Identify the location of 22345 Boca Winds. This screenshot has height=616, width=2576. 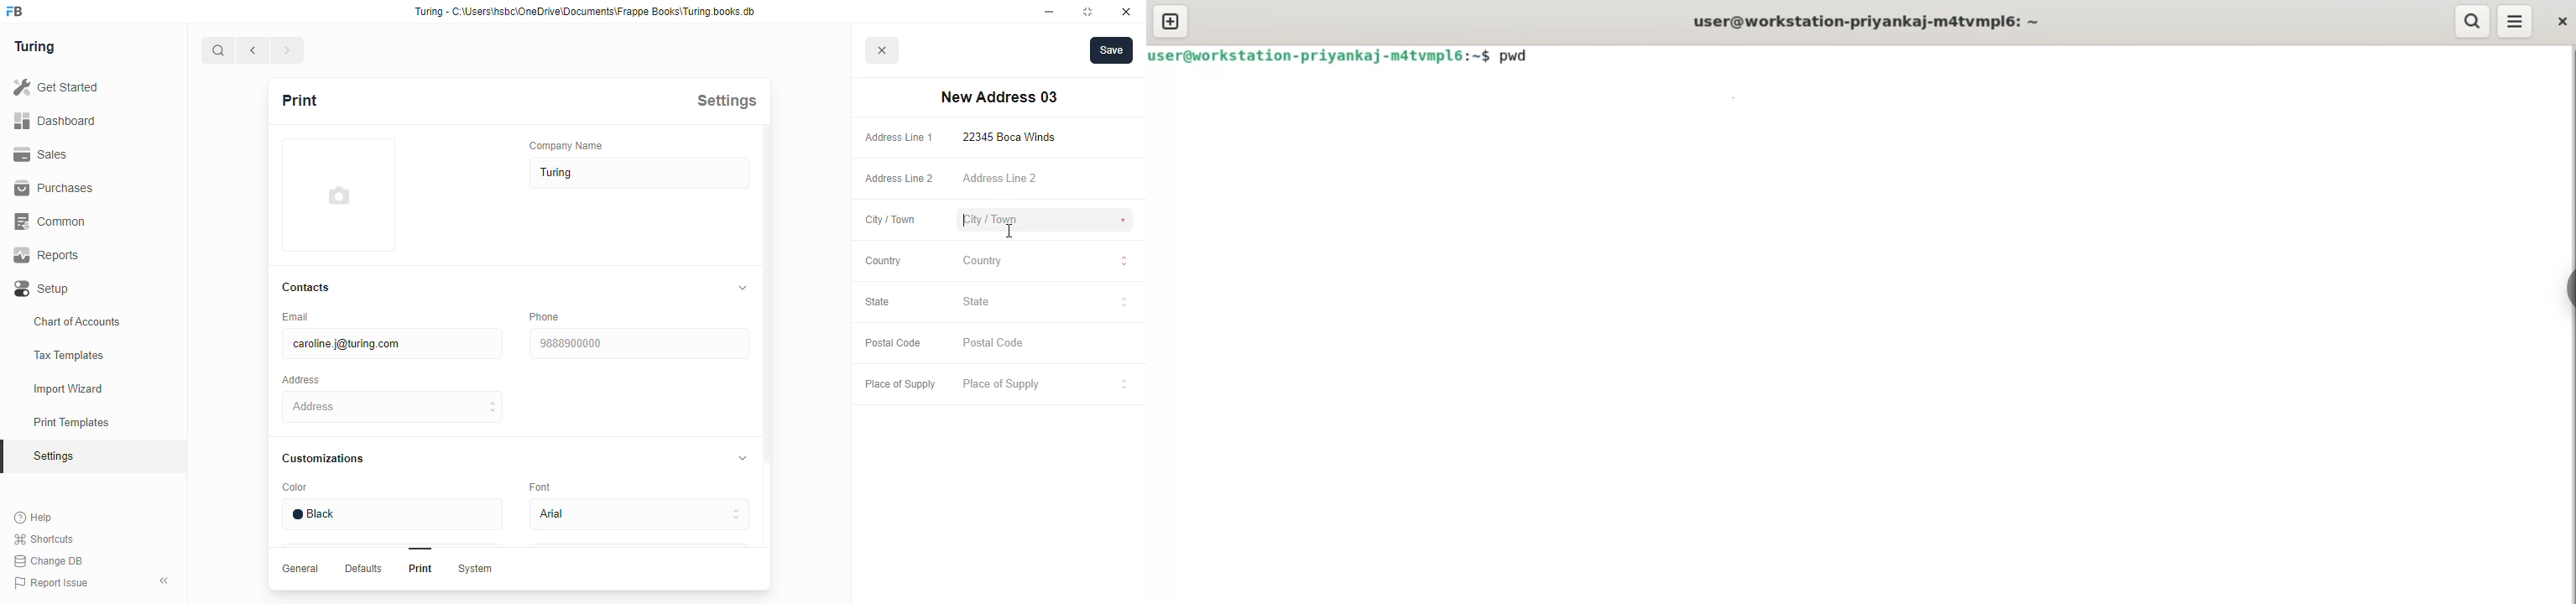
(1013, 137).